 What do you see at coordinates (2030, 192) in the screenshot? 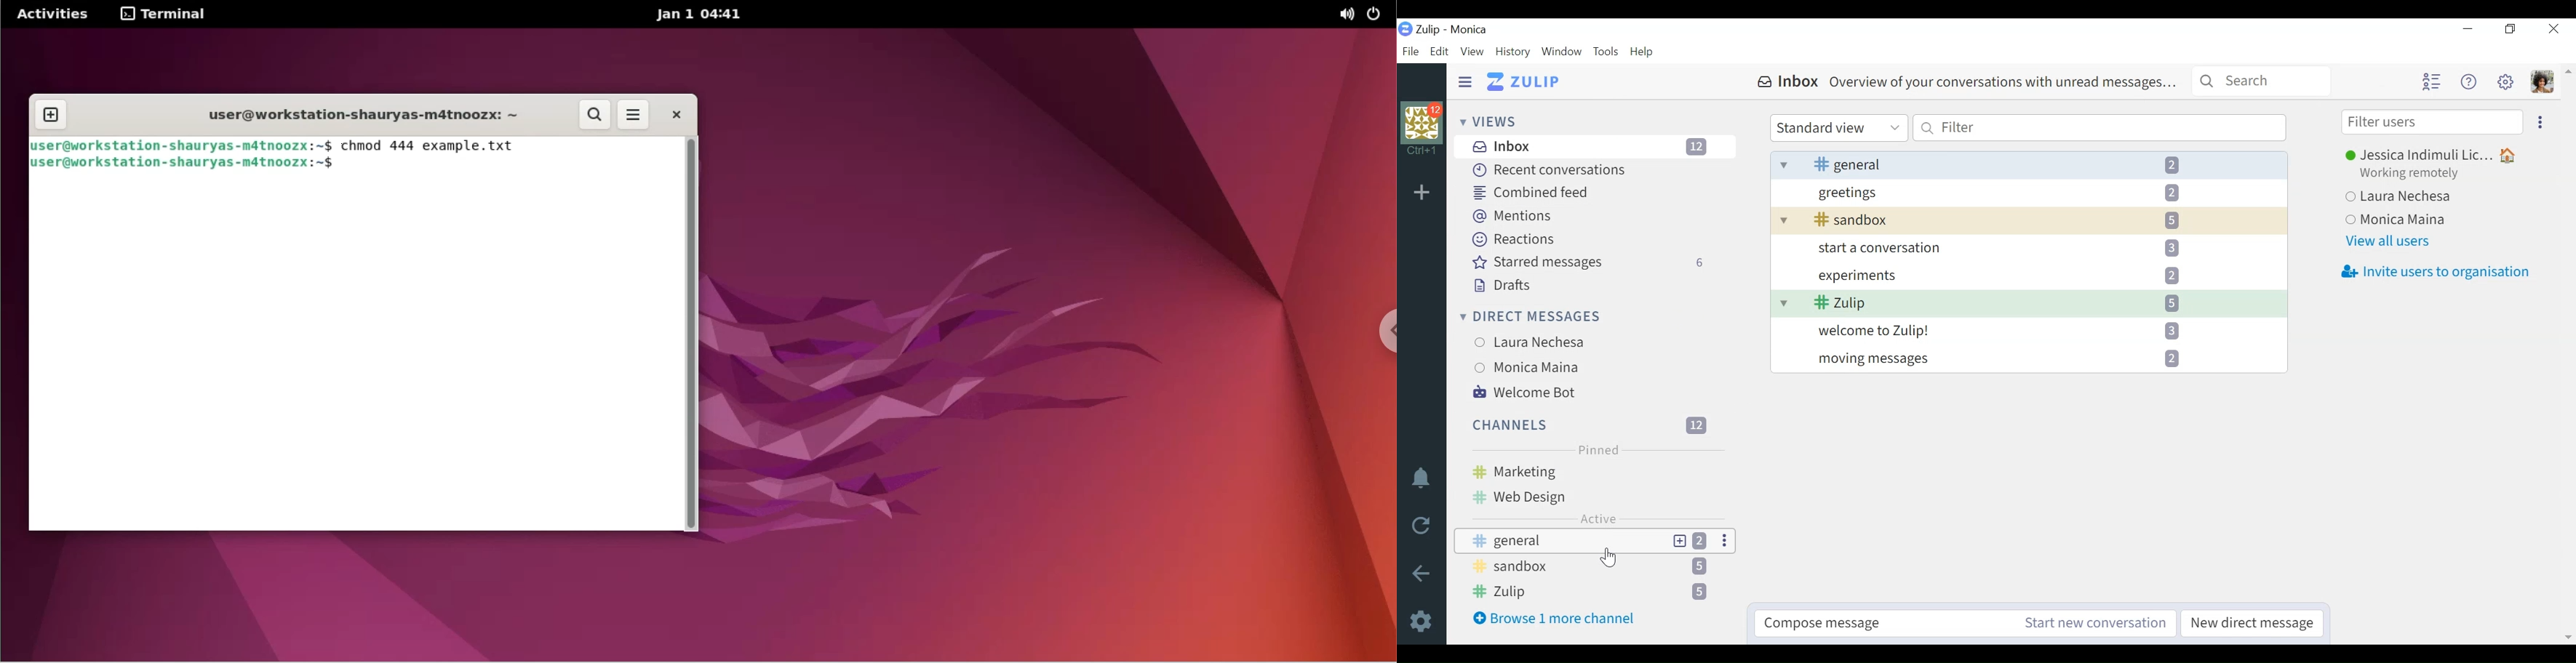
I see `Greetings 2` at bounding box center [2030, 192].